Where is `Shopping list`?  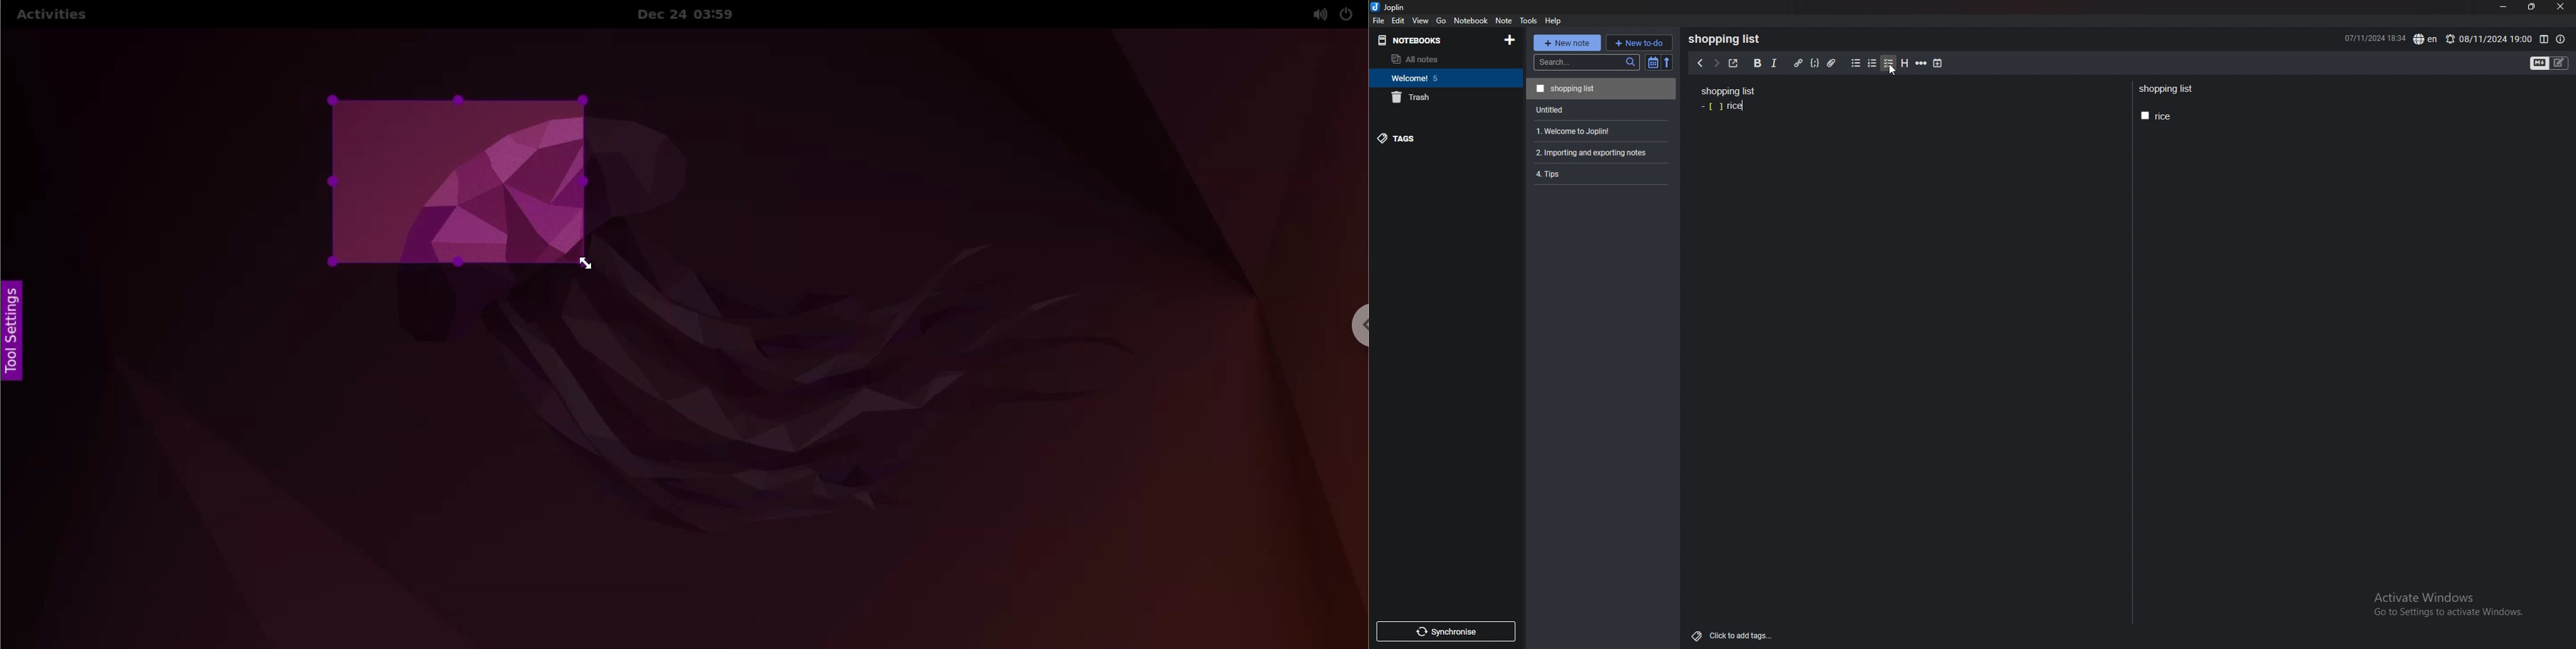
Shopping list is located at coordinates (2167, 89).